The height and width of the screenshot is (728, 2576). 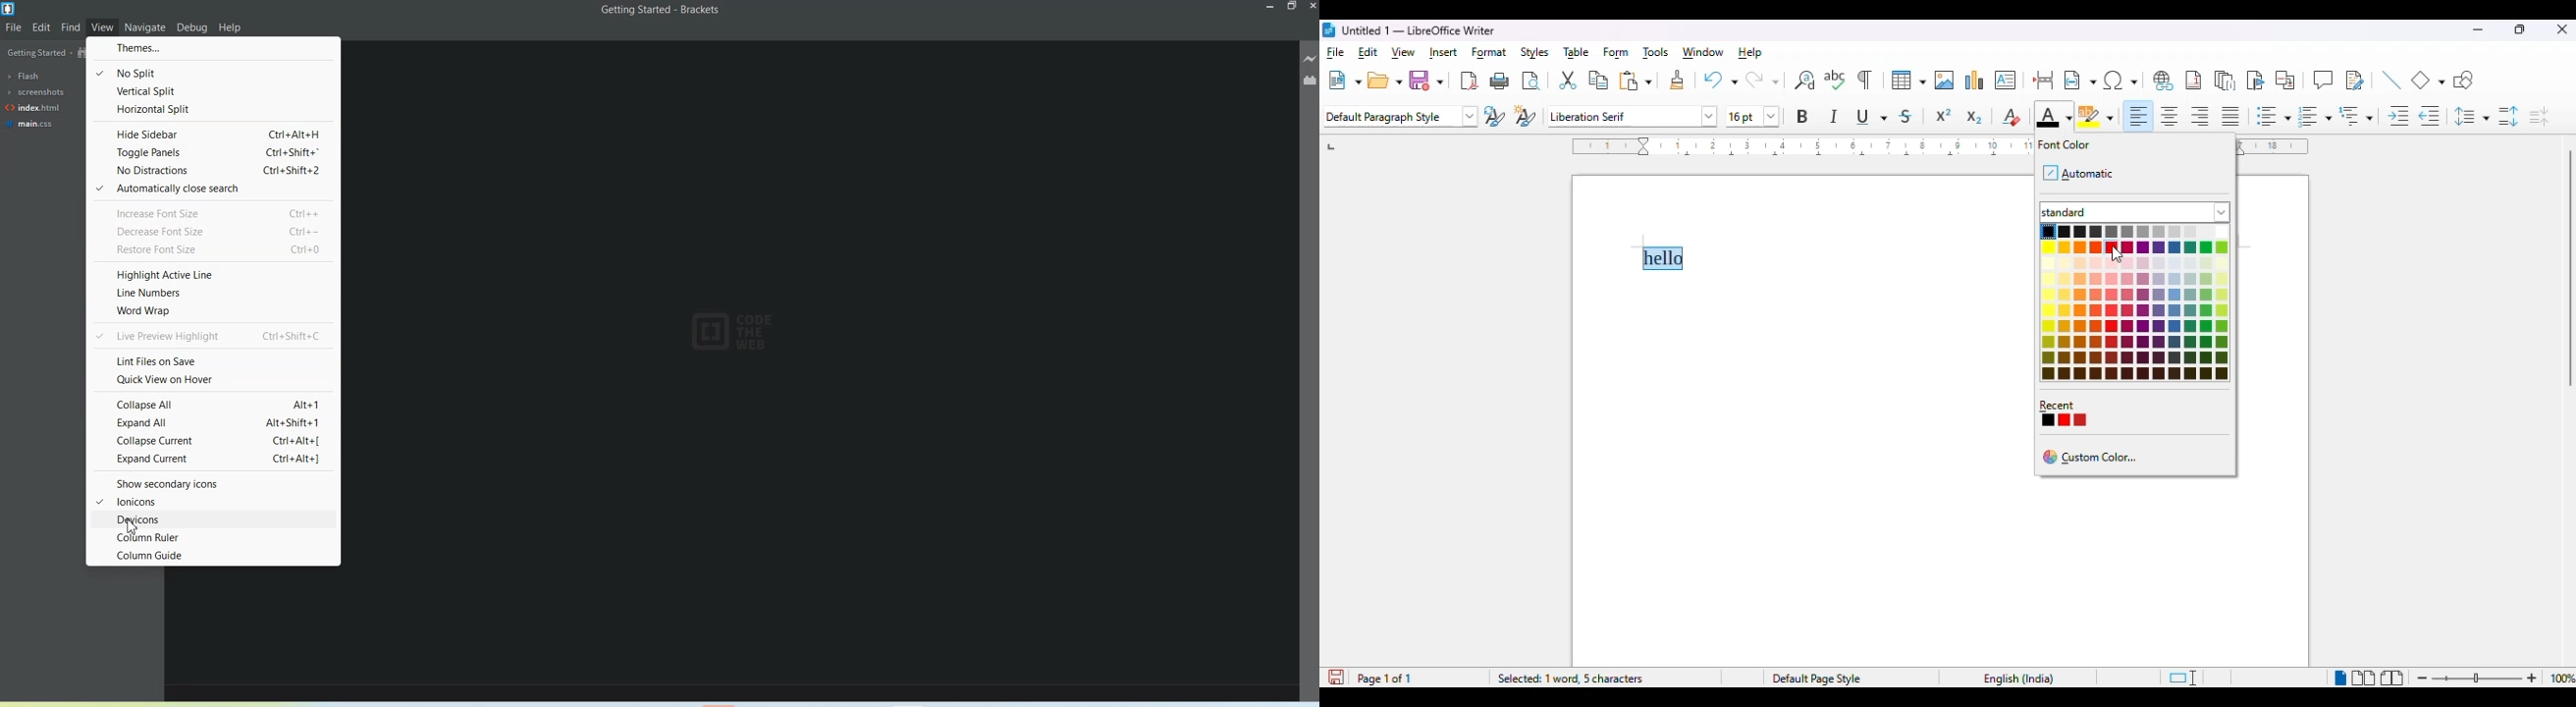 I want to click on Navigate, so click(x=146, y=26).